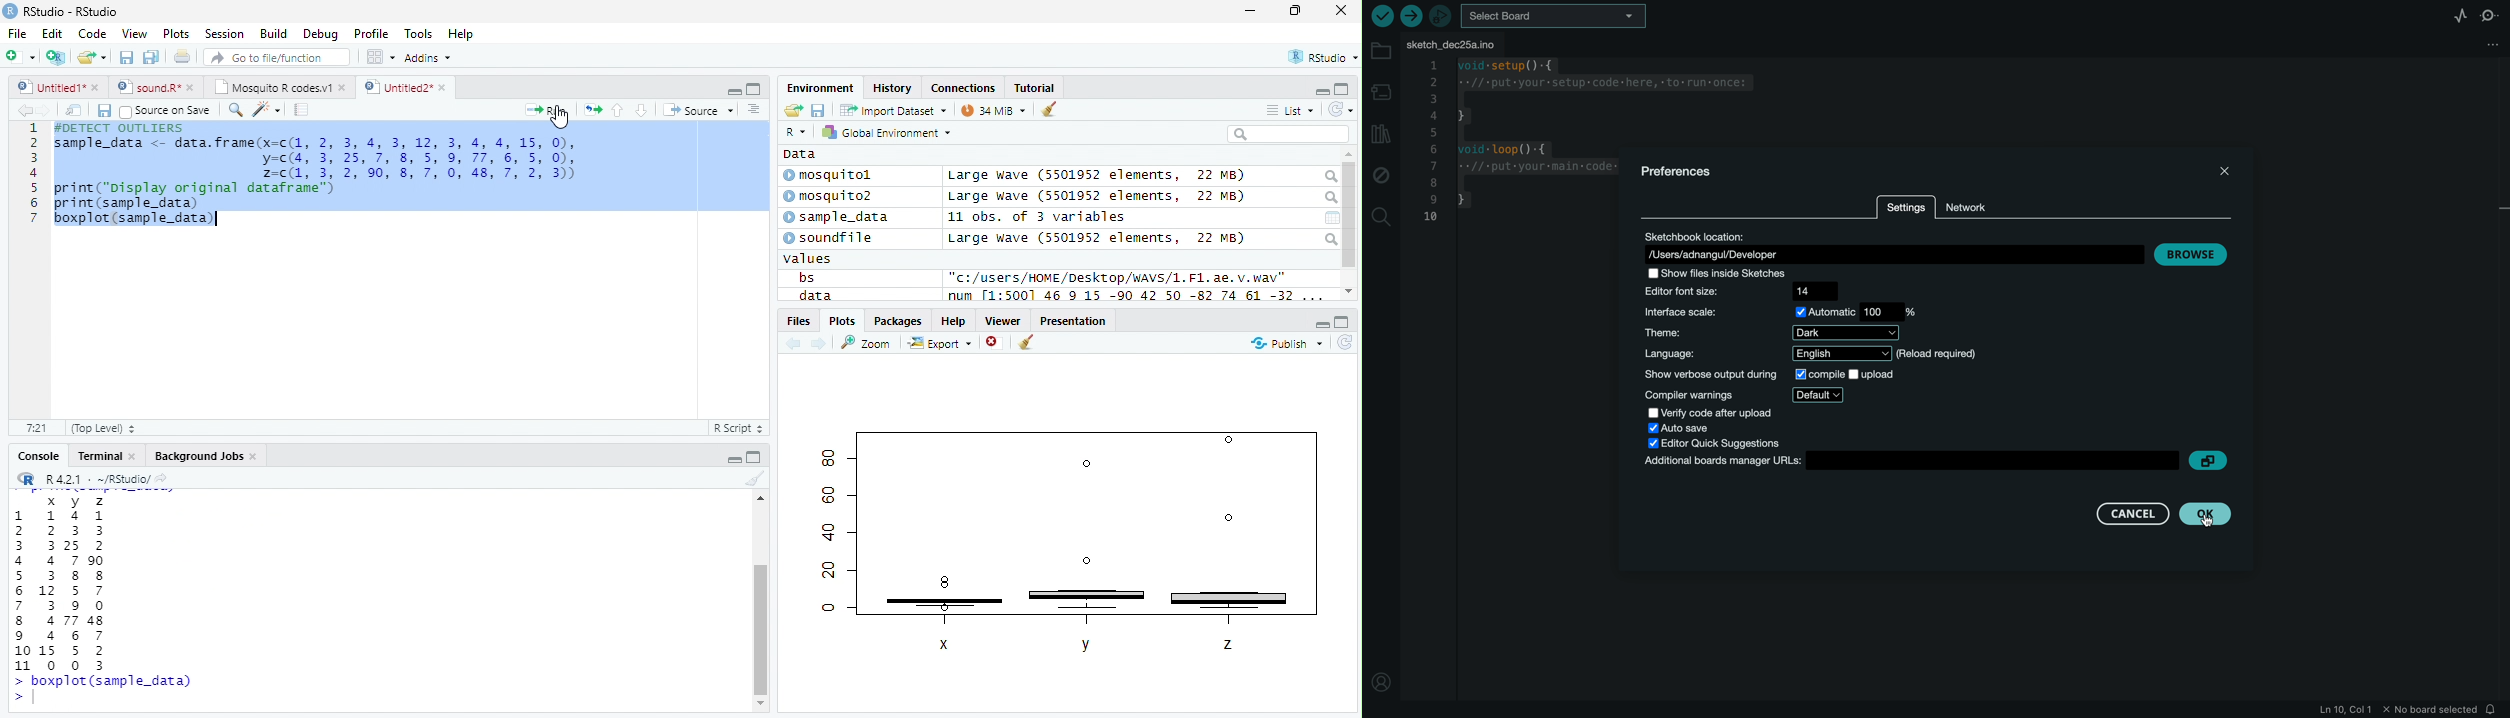 This screenshot has height=728, width=2520. What do you see at coordinates (274, 33) in the screenshot?
I see `Build` at bounding box center [274, 33].